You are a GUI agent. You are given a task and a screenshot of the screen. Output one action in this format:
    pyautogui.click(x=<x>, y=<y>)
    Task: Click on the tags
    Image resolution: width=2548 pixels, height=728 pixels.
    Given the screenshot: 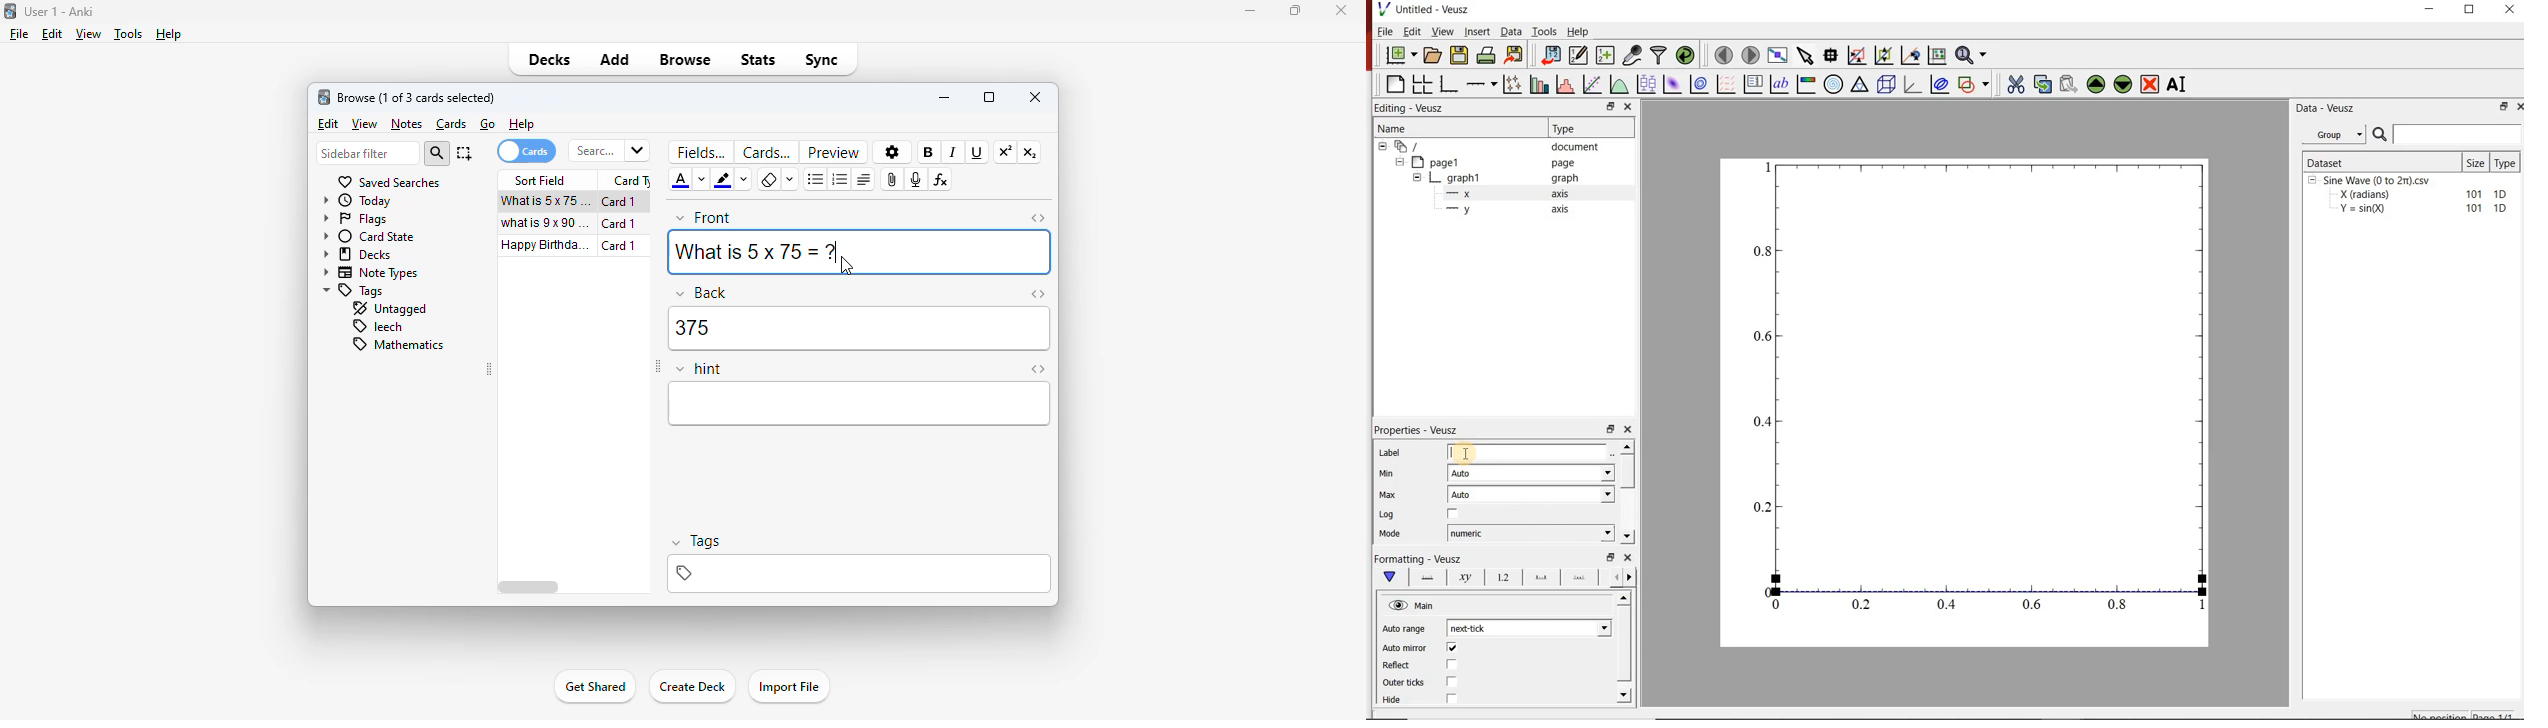 What is the action you would take?
    pyautogui.click(x=697, y=541)
    